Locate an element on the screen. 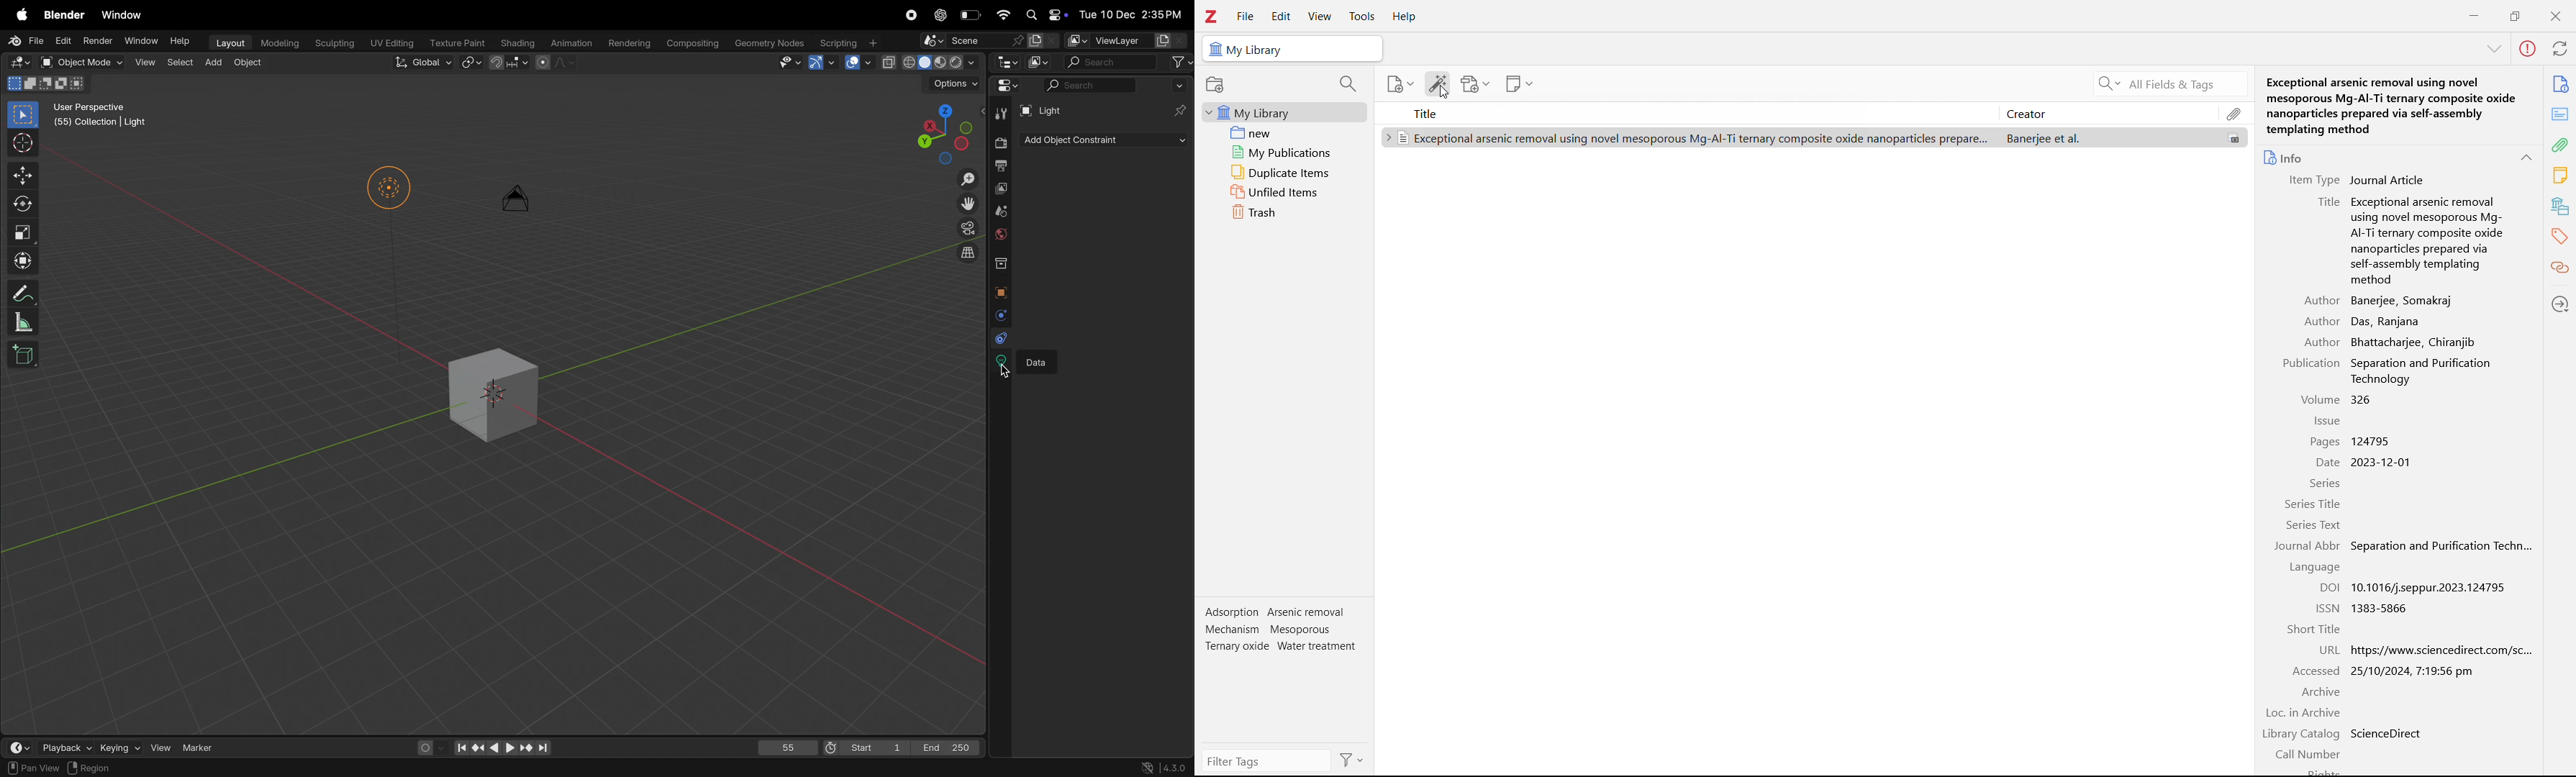 The height and width of the screenshot is (784, 2576). annotate is located at coordinates (25, 292).